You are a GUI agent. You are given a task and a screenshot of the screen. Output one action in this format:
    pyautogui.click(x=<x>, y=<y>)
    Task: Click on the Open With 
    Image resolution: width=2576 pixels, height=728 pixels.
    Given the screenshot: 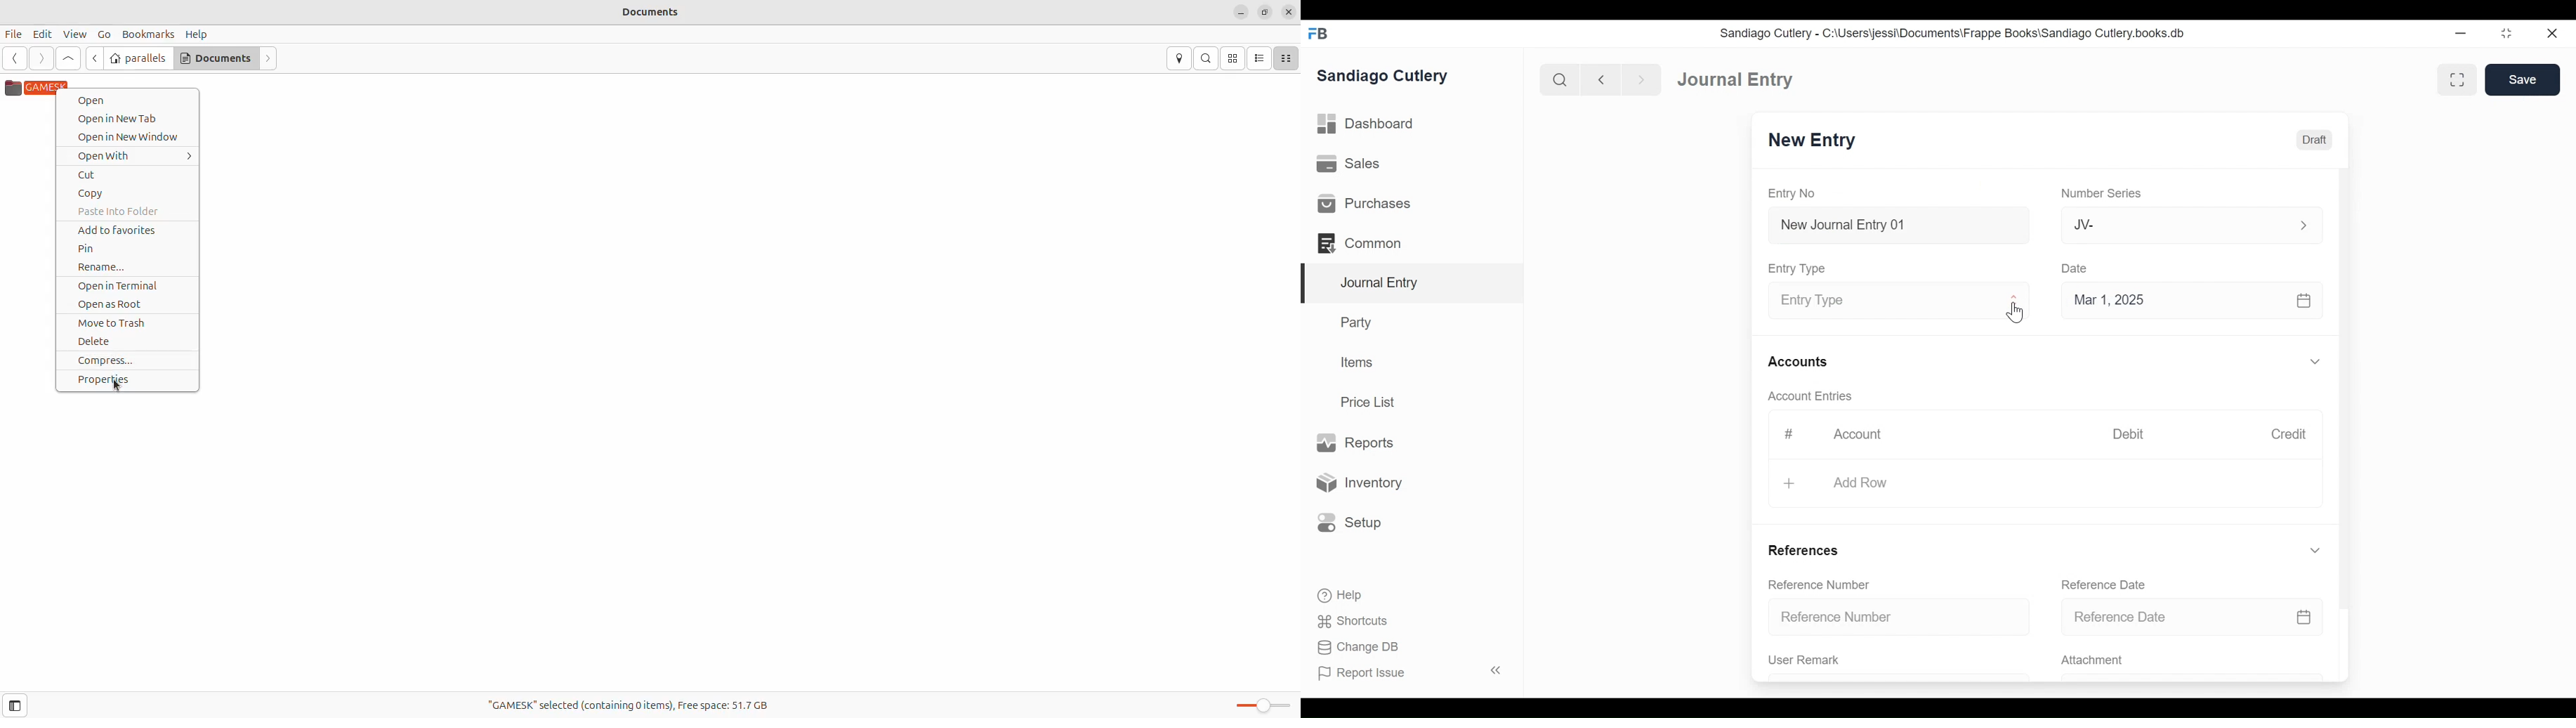 What is the action you would take?
    pyautogui.click(x=129, y=156)
    